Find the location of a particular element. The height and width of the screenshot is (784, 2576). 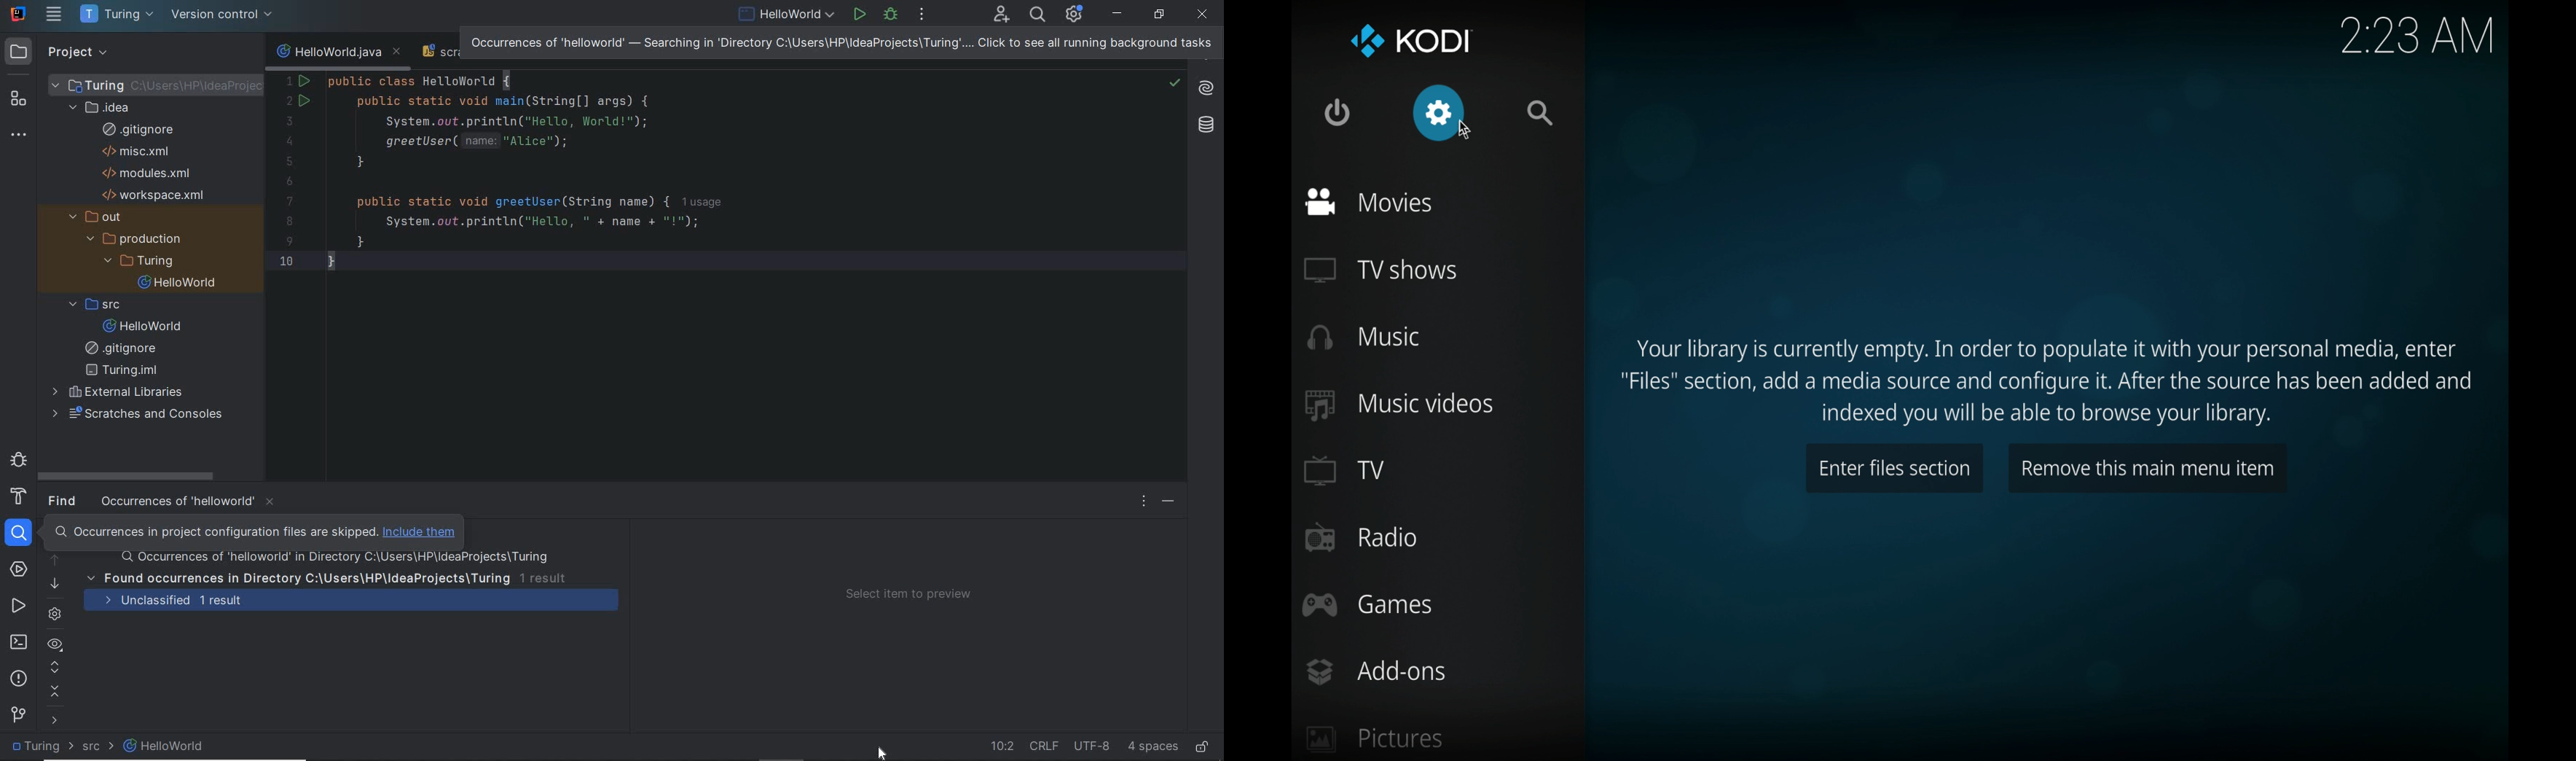

music is located at coordinates (1365, 335).